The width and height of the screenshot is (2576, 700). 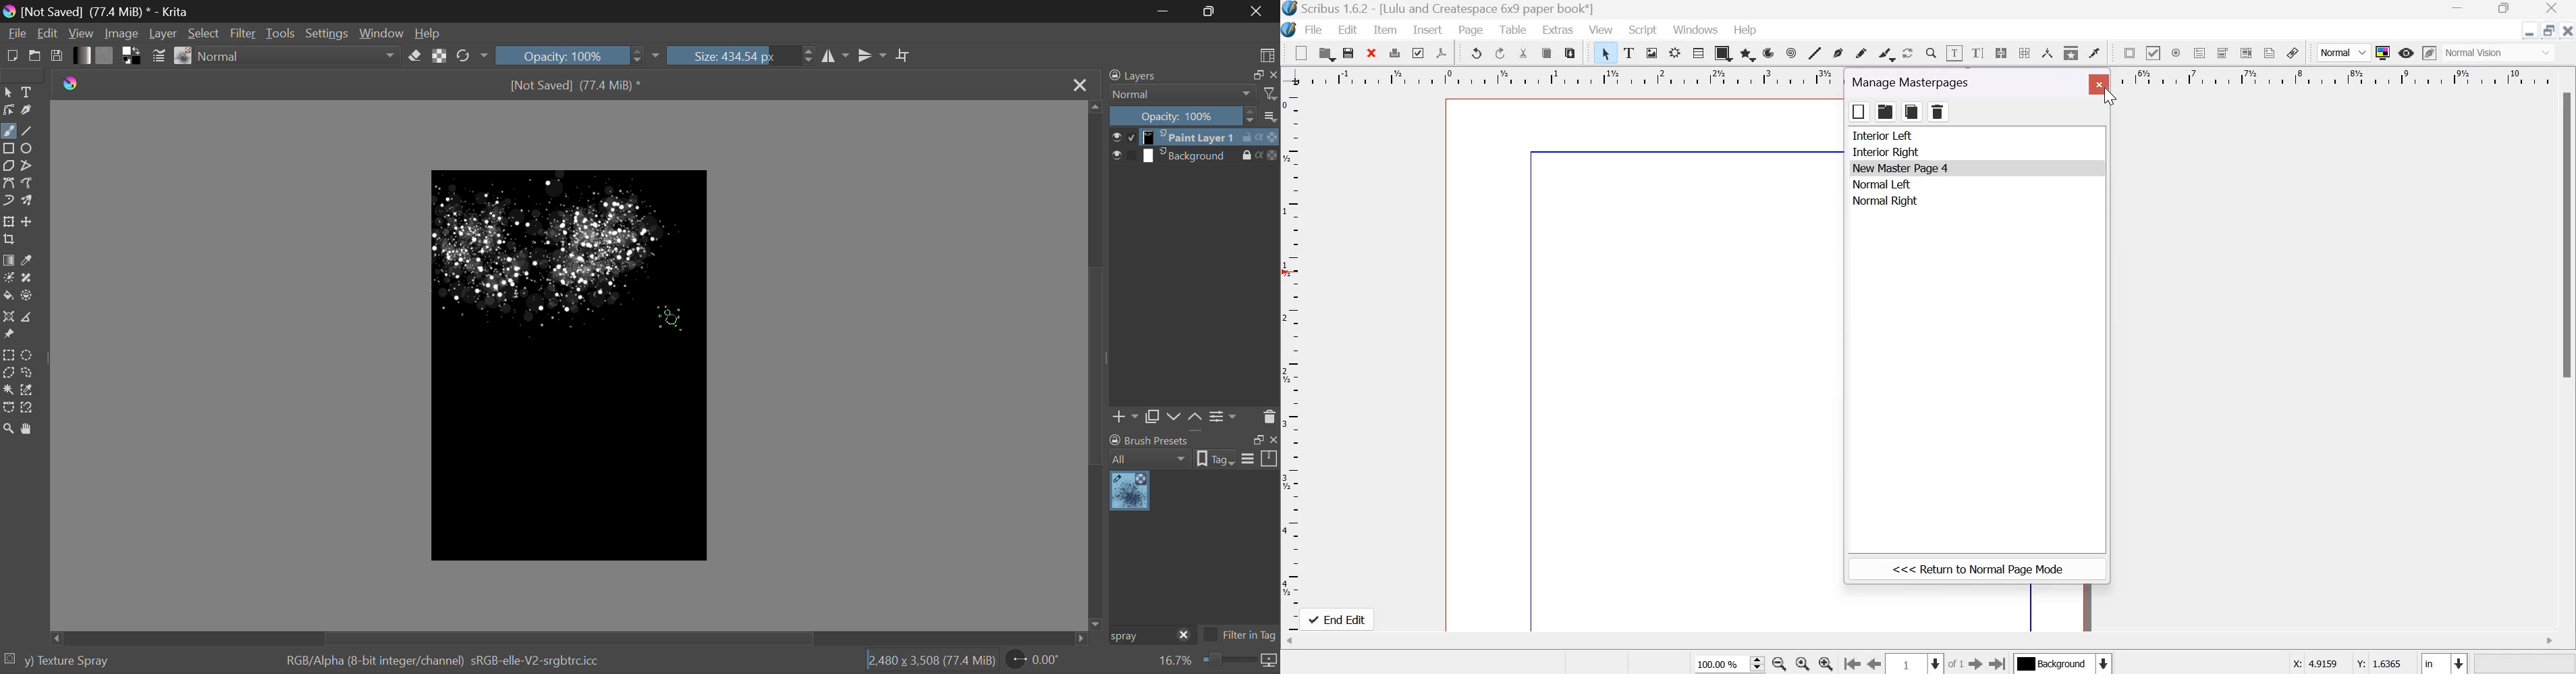 What do you see at coordinates (1386, 29) in the screenshot?
I see `Item` at bounding box center [1386, 29].